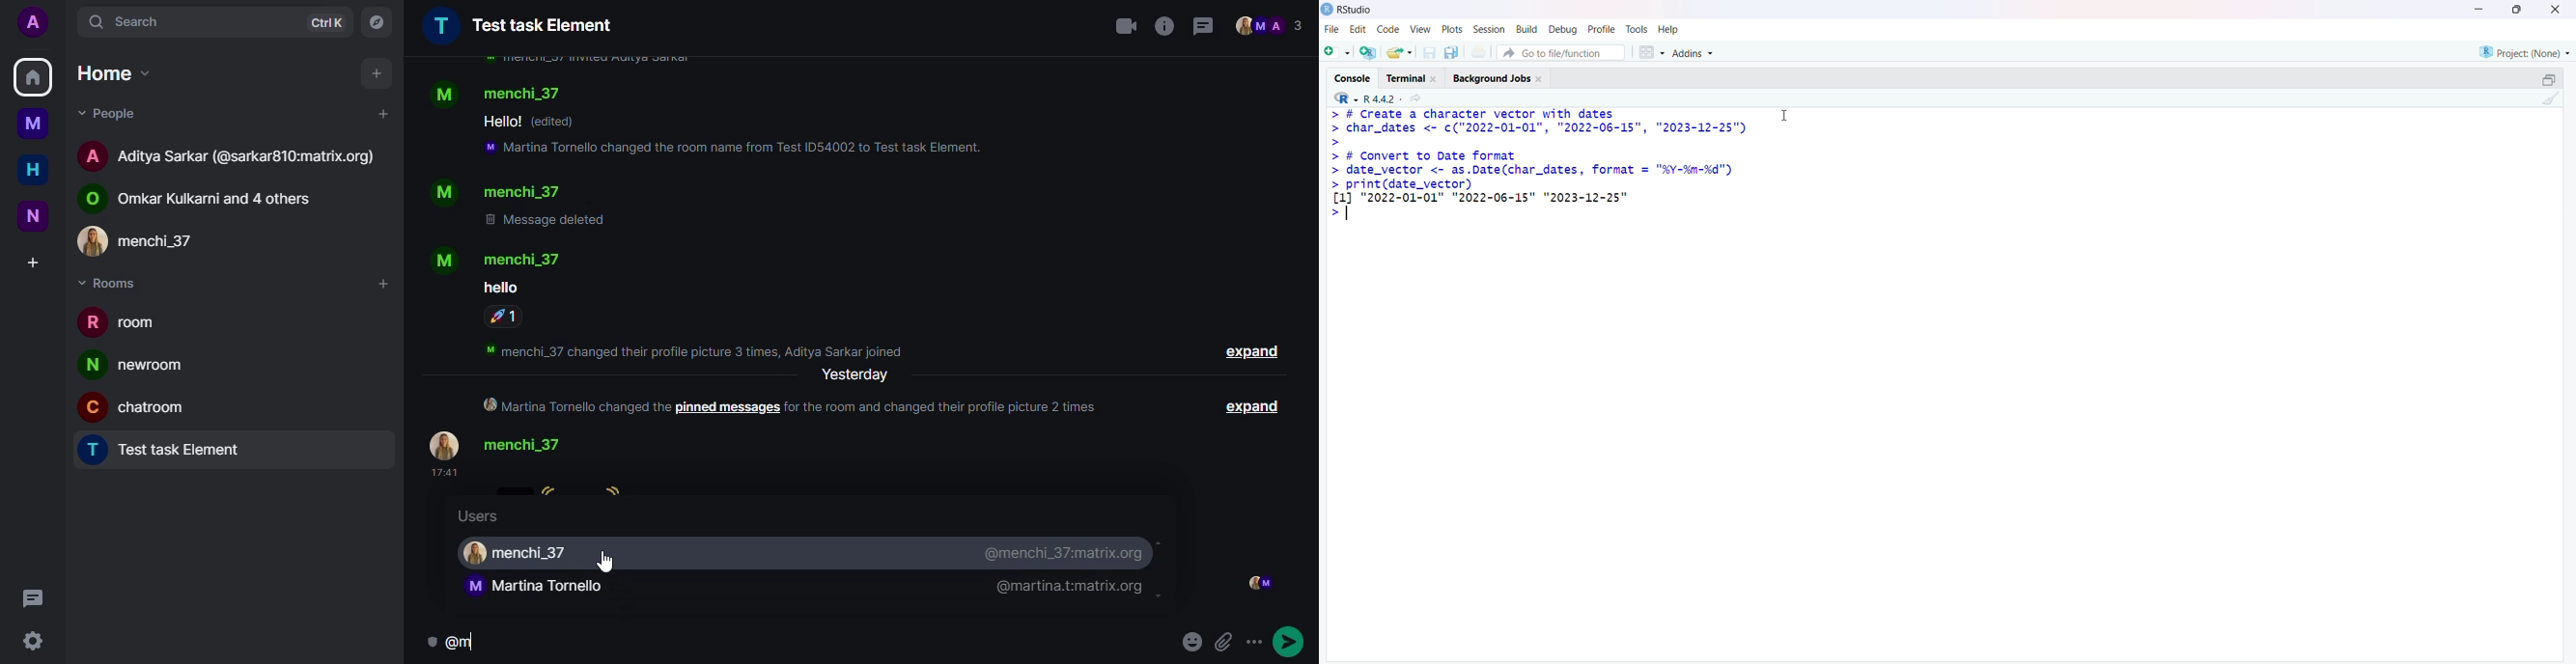 The width and height of the screenshot is (2576, 672). I want to click on Clear console (Ctrl +L), so click(2549, 101).